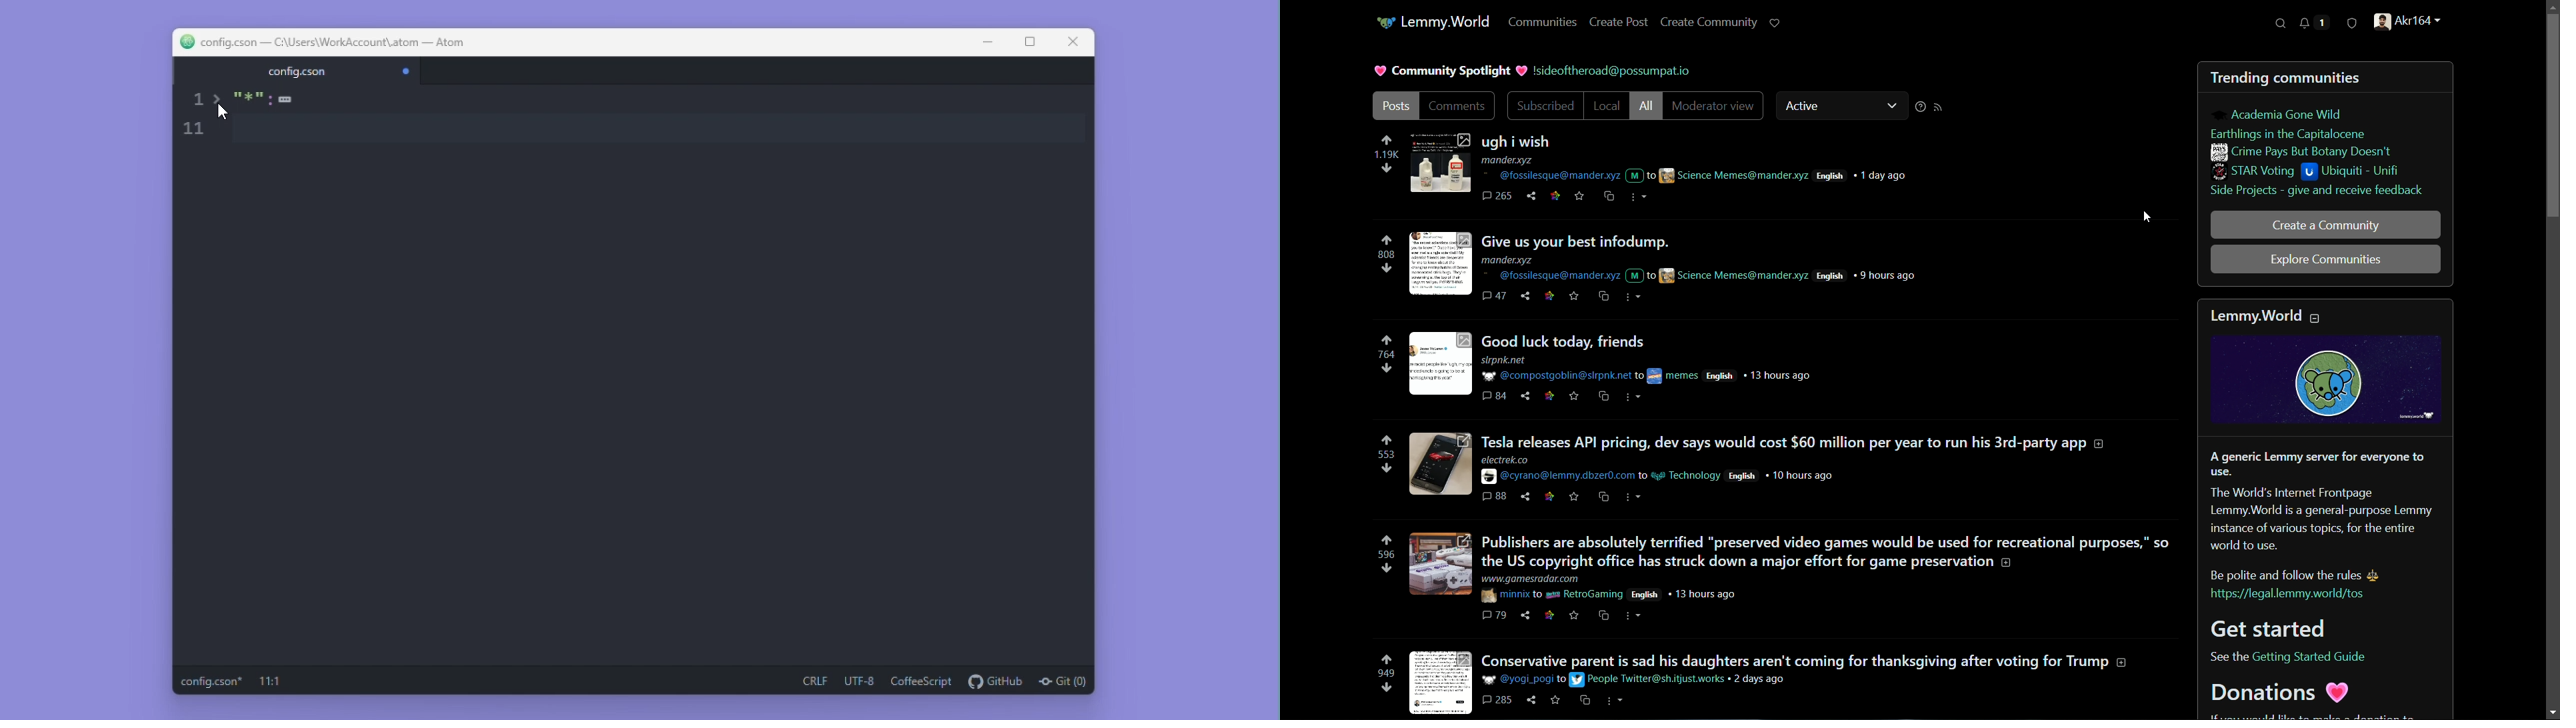 The image size is (2576, 728). What do you see at coordinates (1441, 464) in the screenshot?
I see `thumbnail` at bounding box center [1441, 464].